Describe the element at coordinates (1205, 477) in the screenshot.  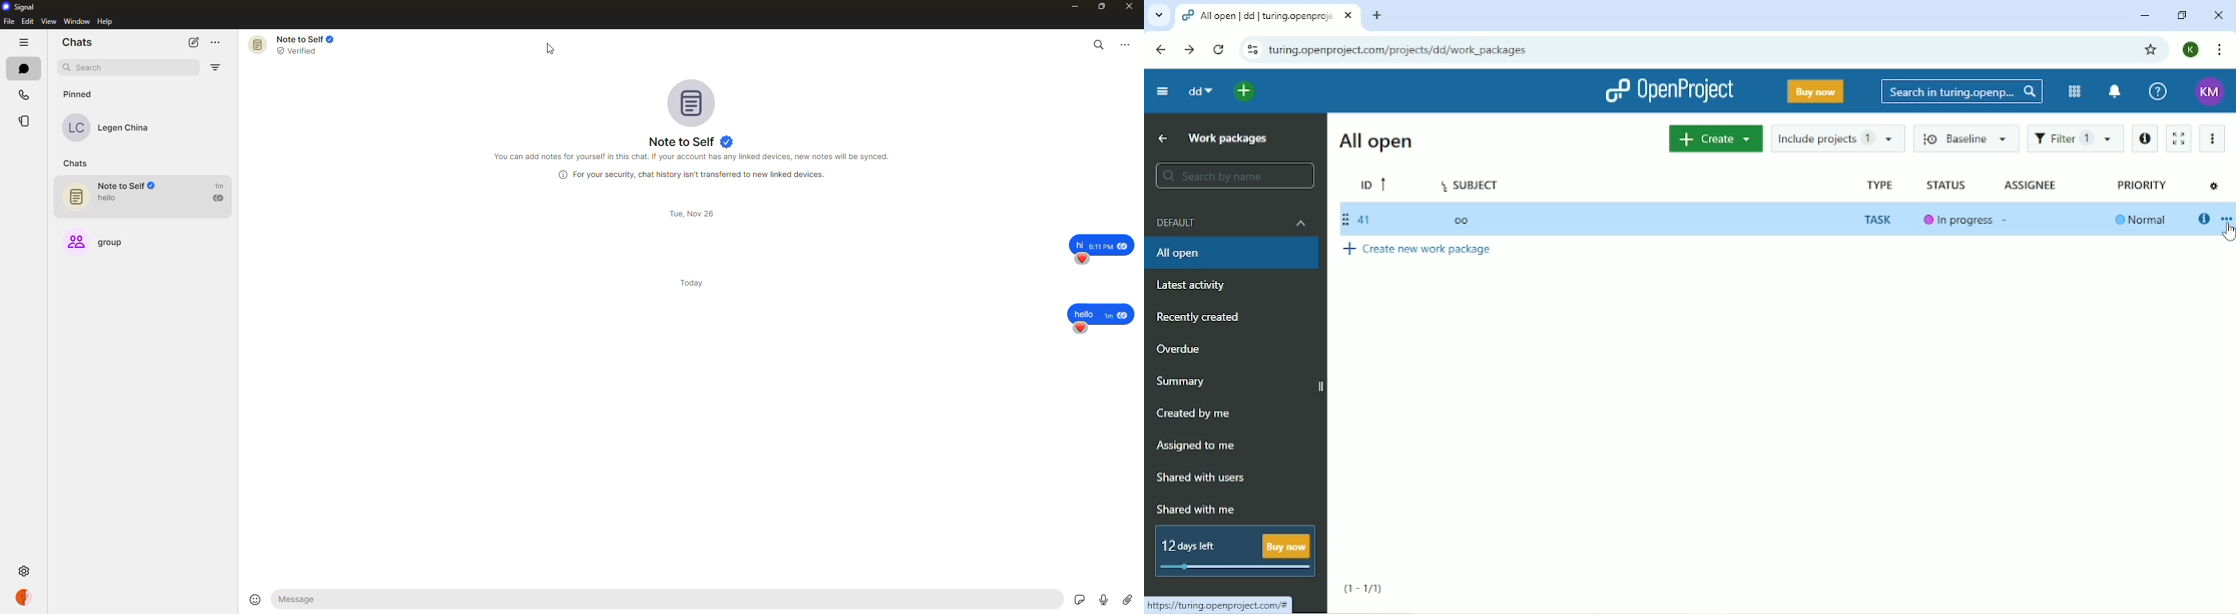
I see `Shared with users` at that location.